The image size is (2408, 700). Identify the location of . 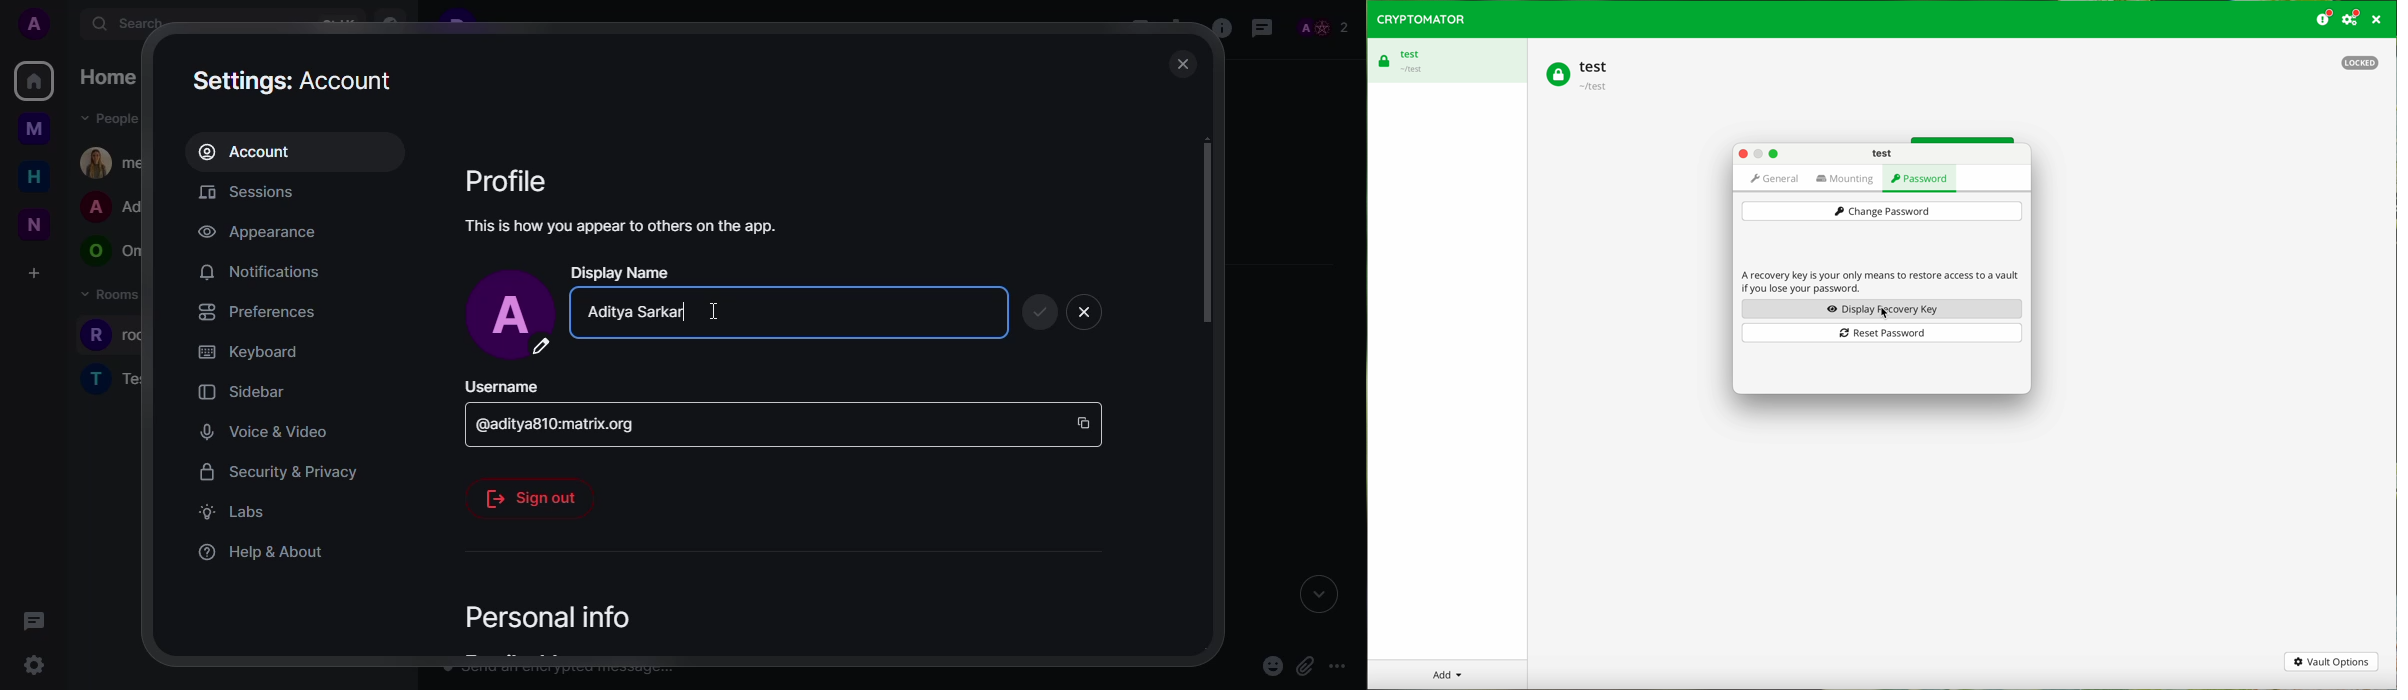
(717, 311).